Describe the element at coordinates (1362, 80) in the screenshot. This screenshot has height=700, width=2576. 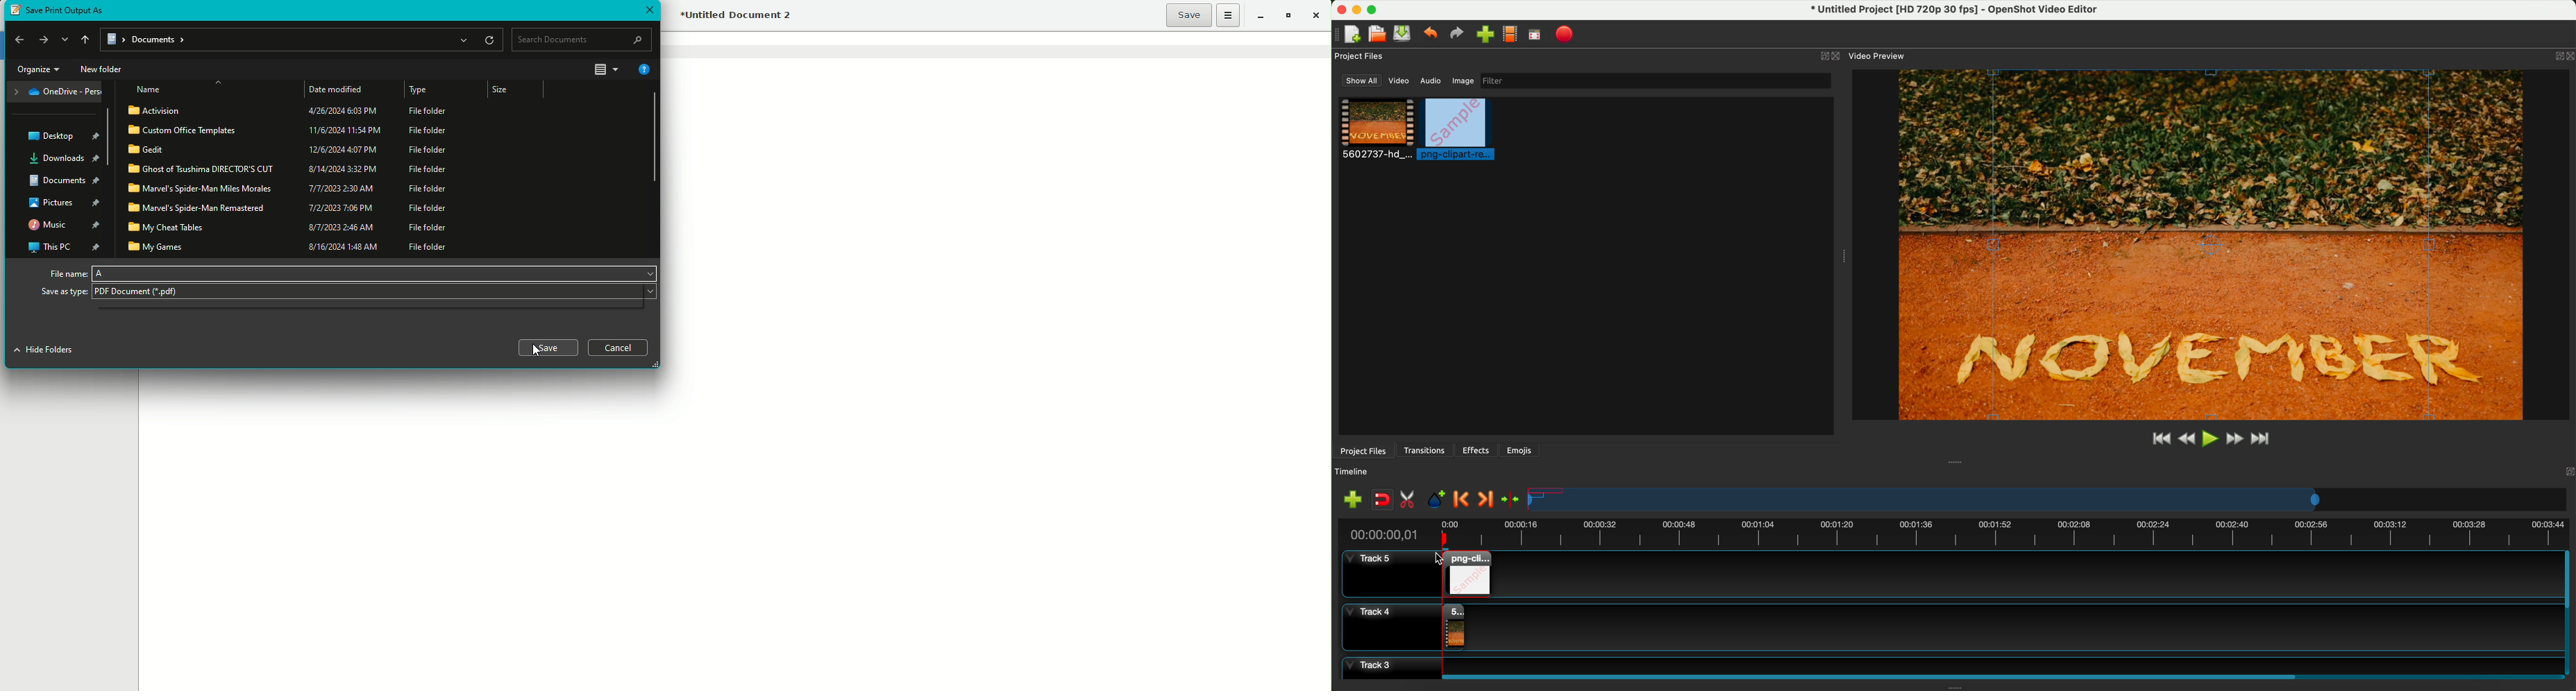
I see `show all` at that location.